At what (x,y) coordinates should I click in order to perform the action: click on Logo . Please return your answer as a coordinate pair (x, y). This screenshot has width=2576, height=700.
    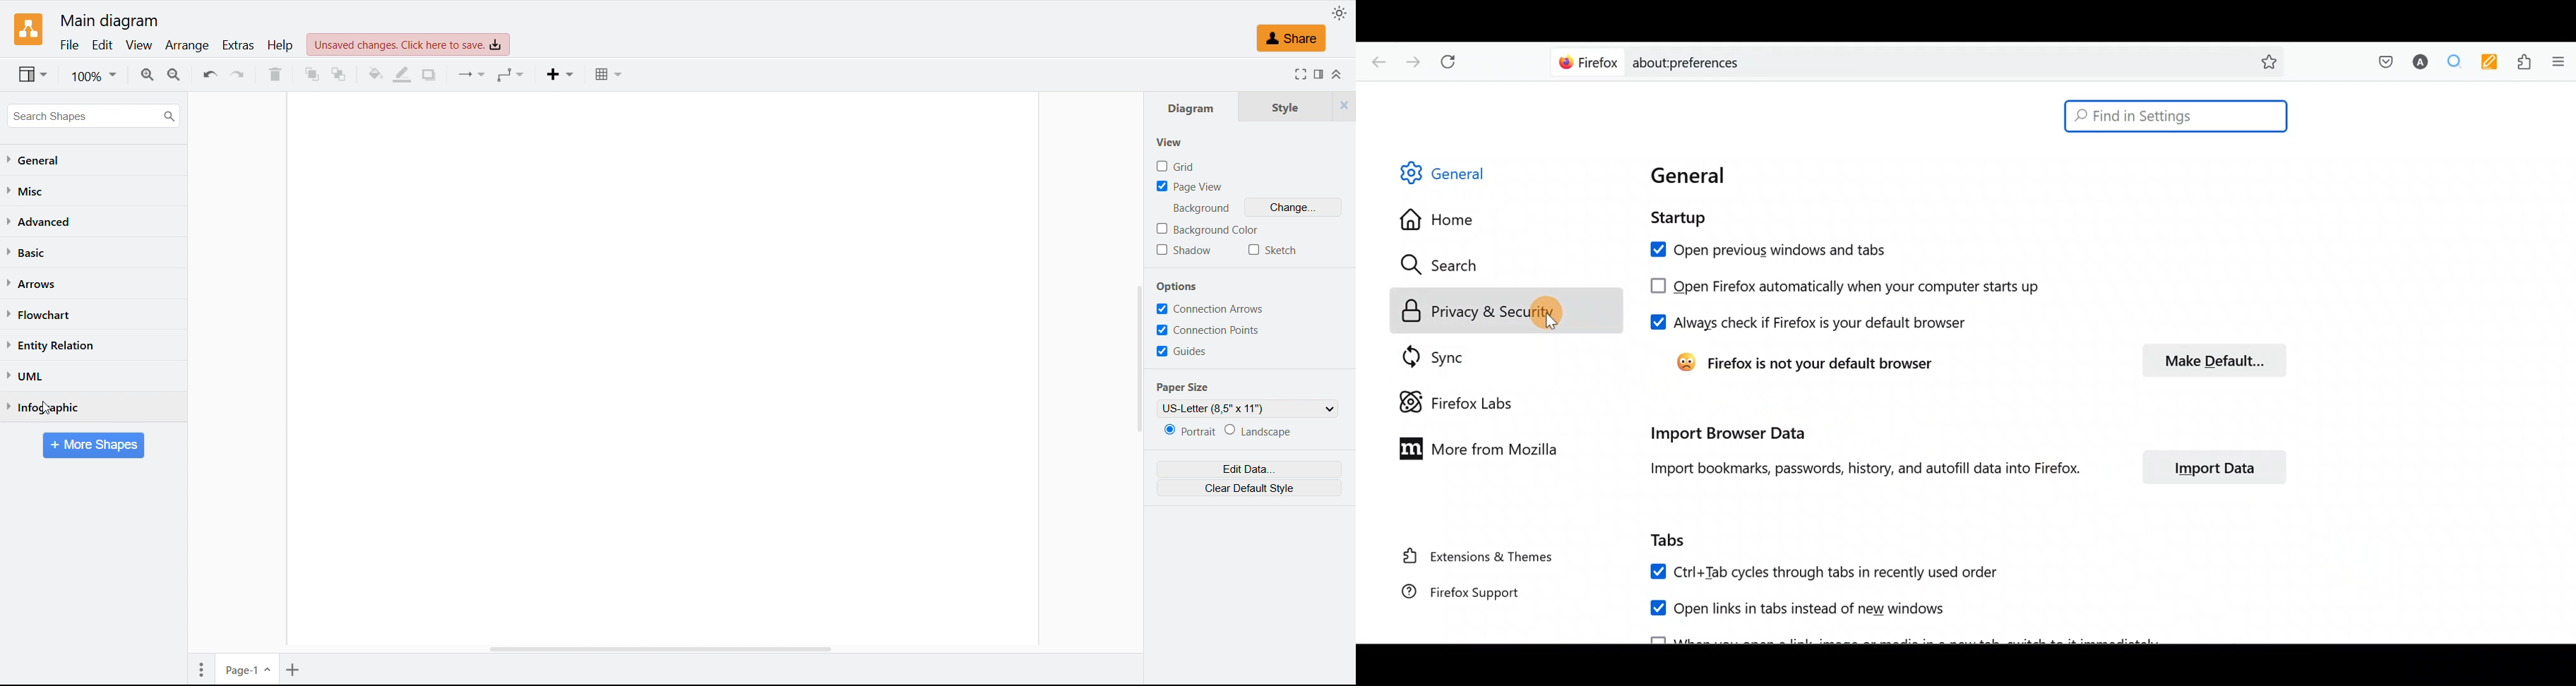
    Looking at the image, I should click on (29, 29).